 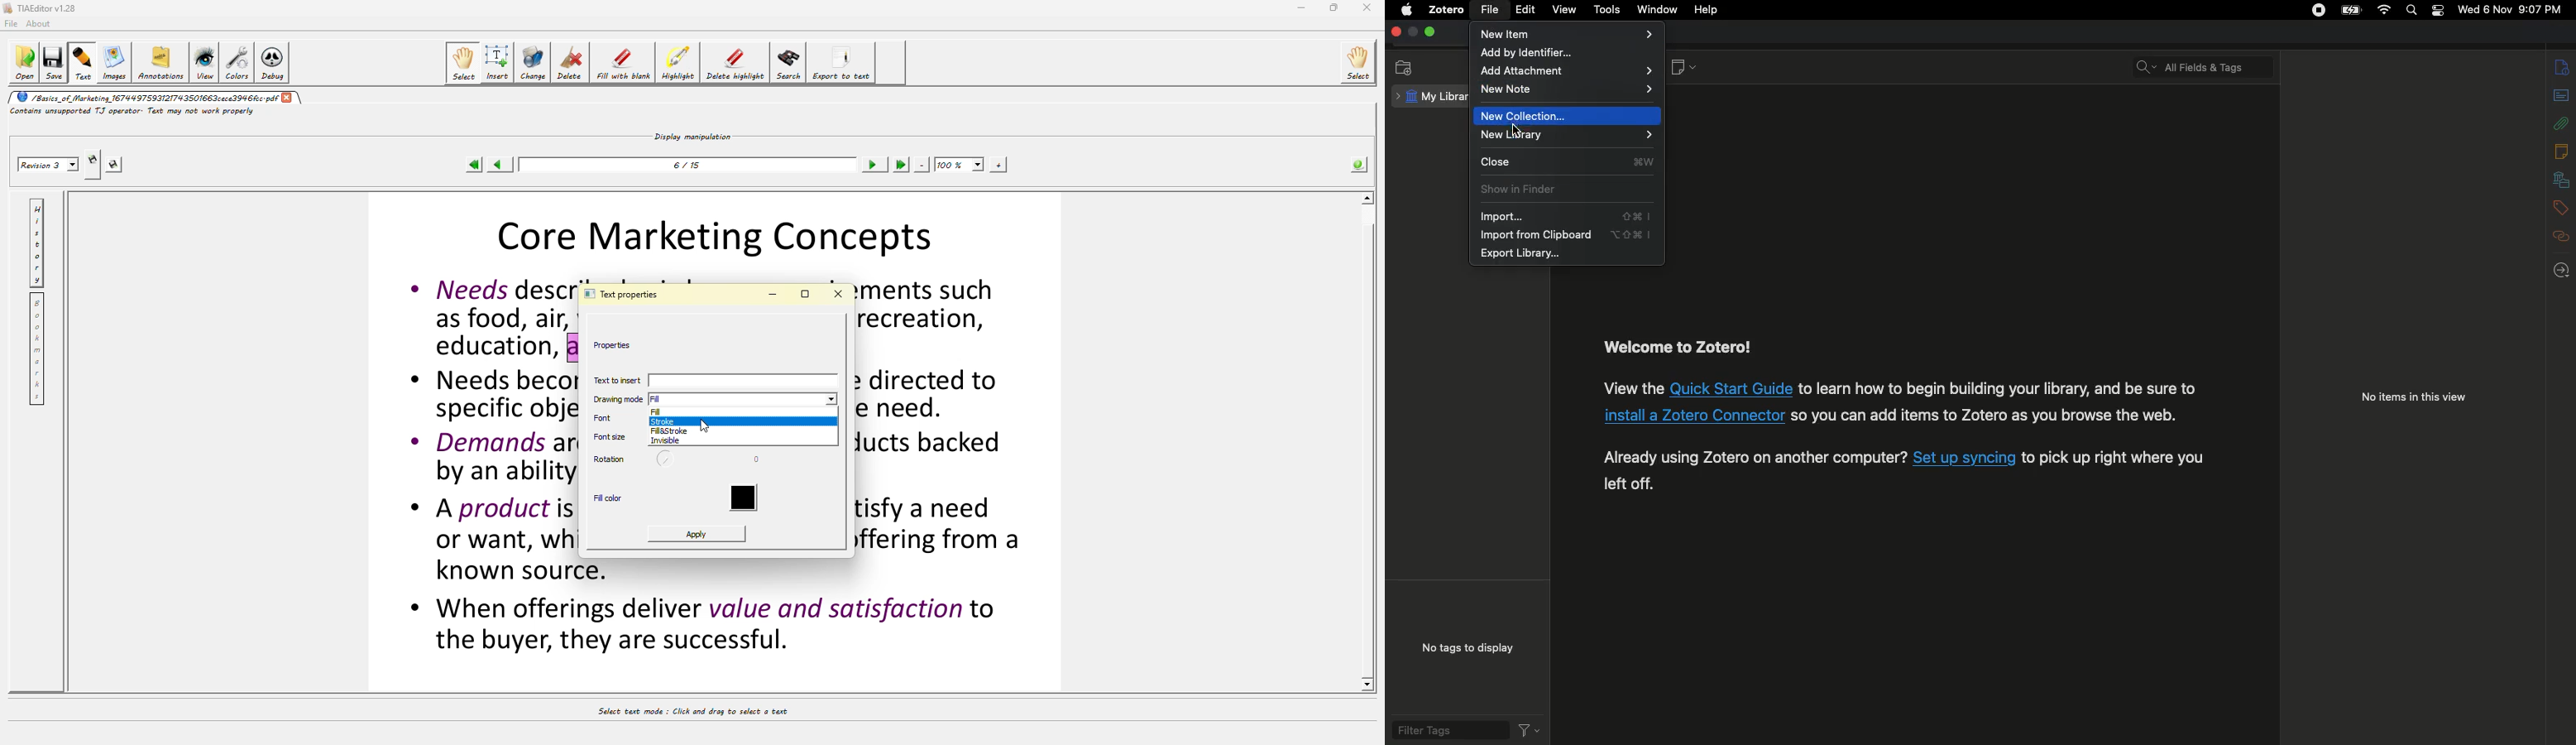 What do you see at coordinates (1693, 416) in the screenshot?
I see `install a Zotero Connector` at bounding box center [1693, 416].